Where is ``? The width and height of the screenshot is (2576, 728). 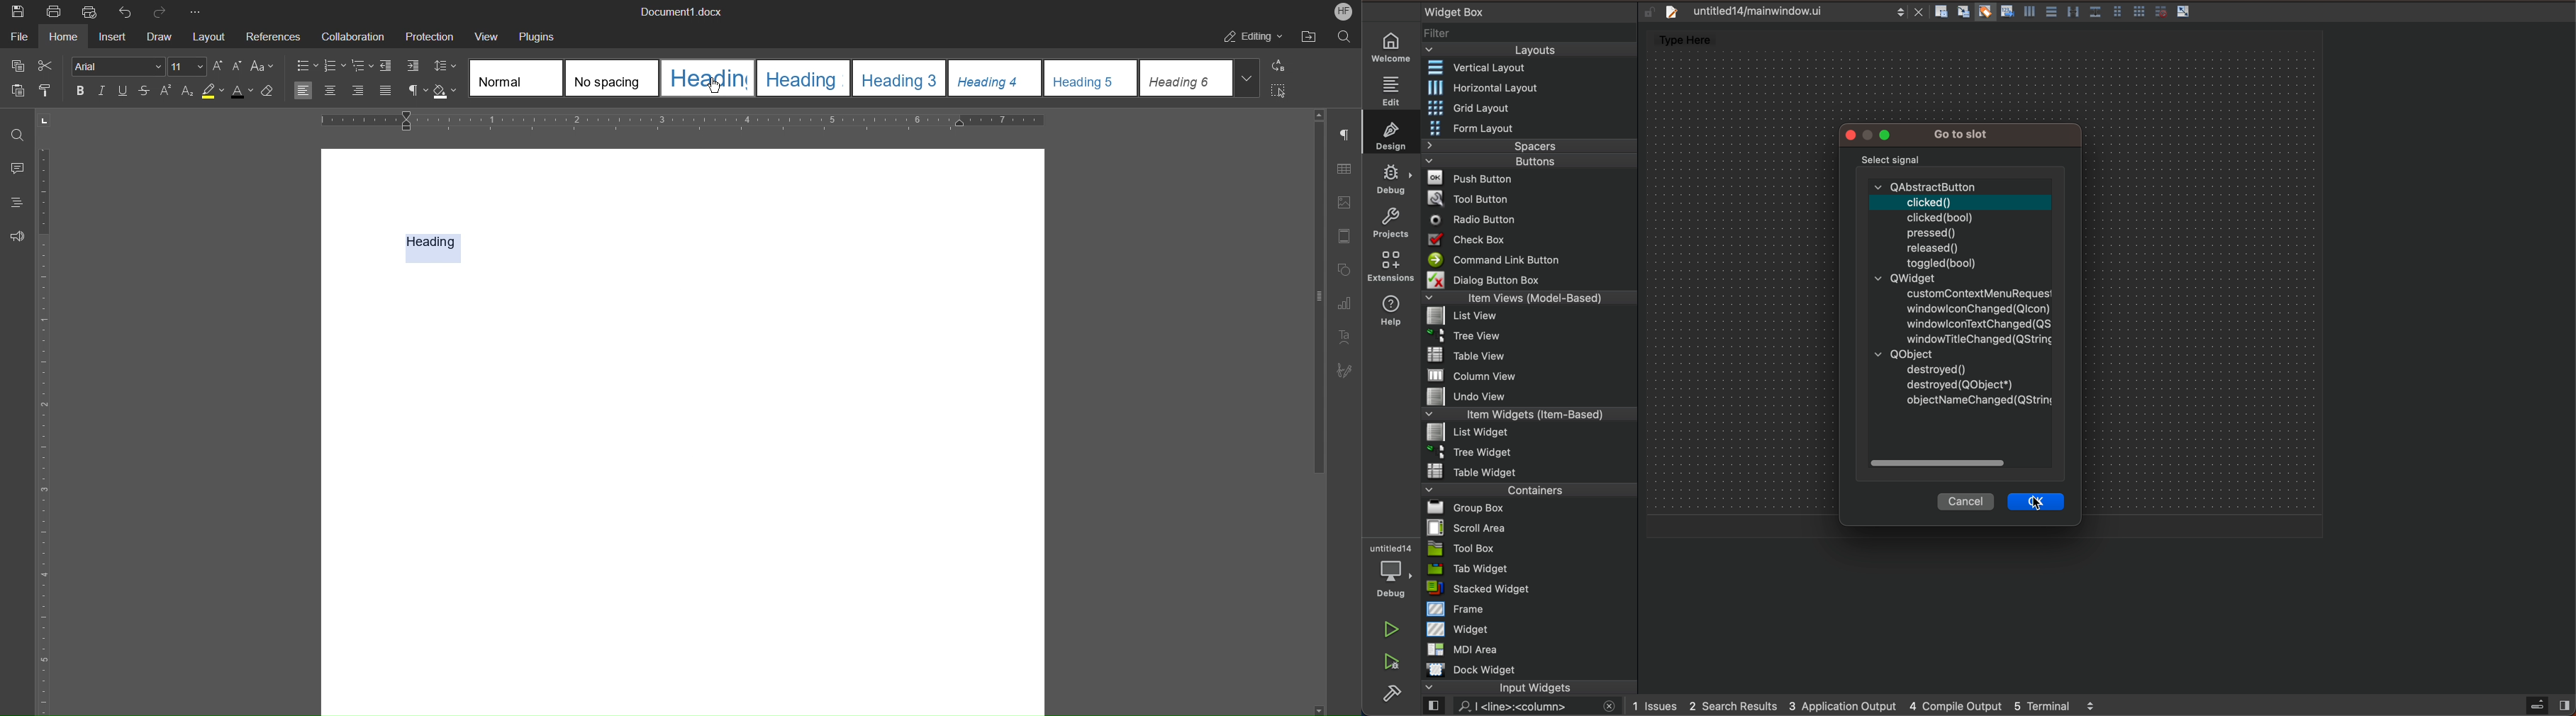
 is located at coordinates (2031, 11).